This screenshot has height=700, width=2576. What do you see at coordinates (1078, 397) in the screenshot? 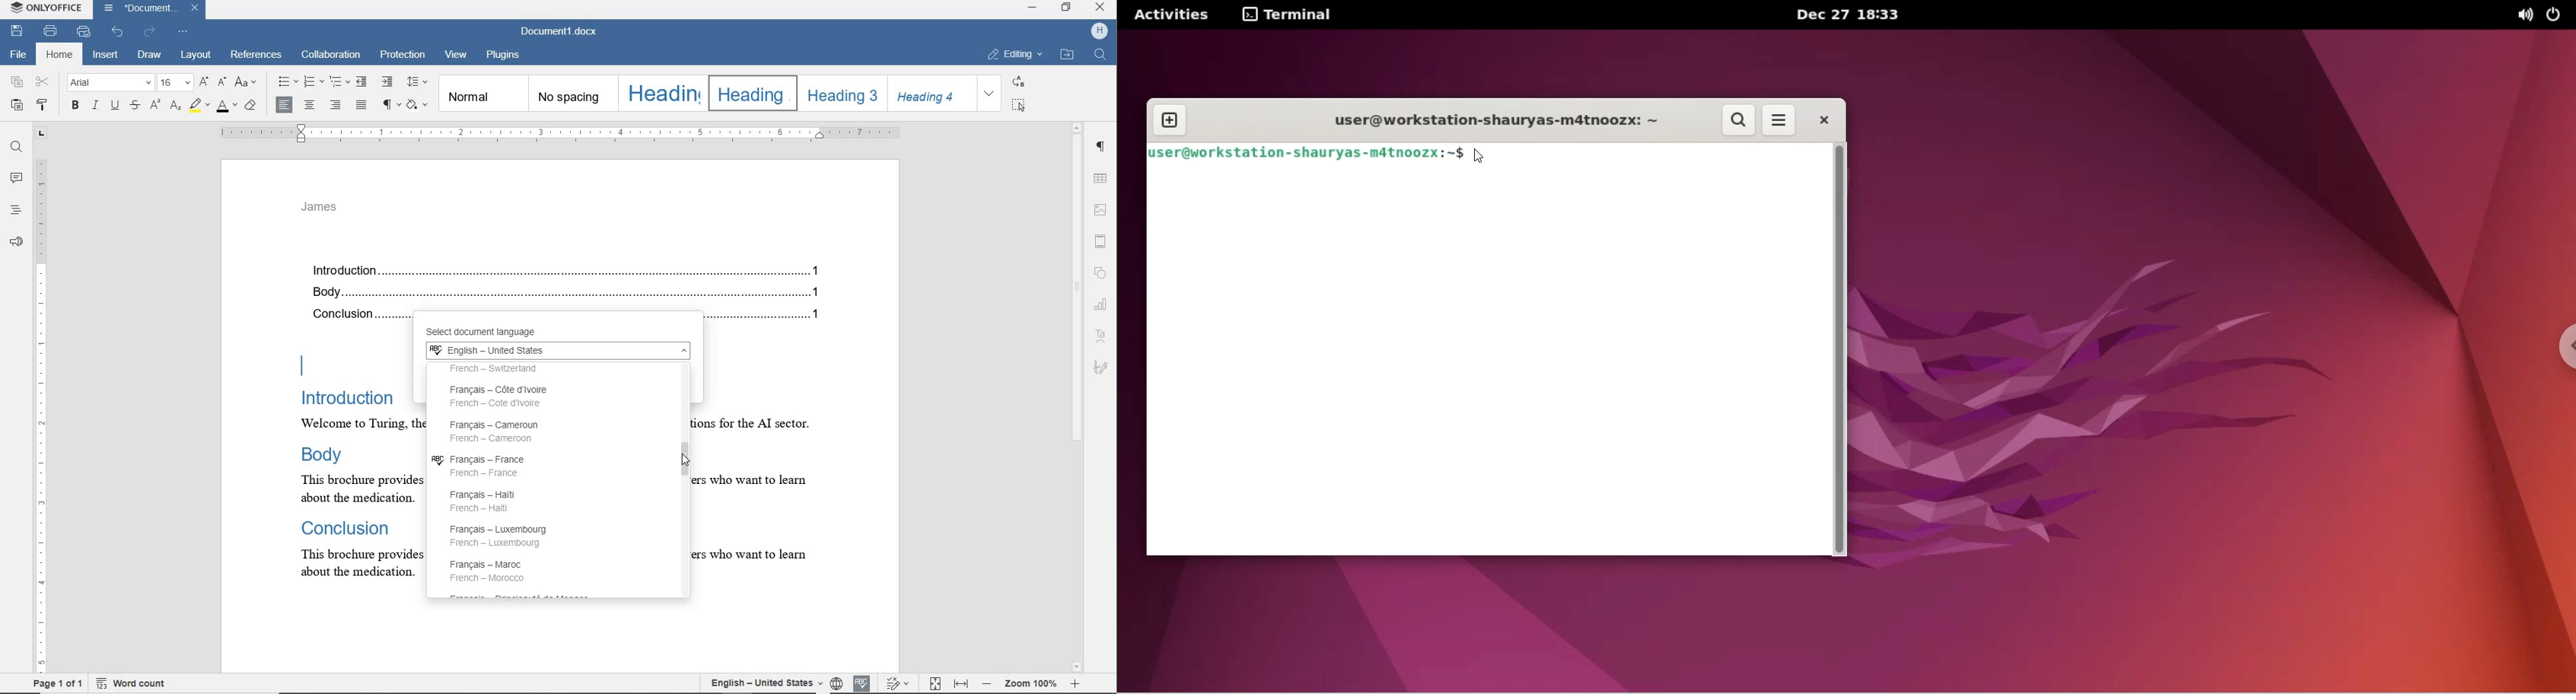
I see `scrollbar` at bounding box center [1078, 397].